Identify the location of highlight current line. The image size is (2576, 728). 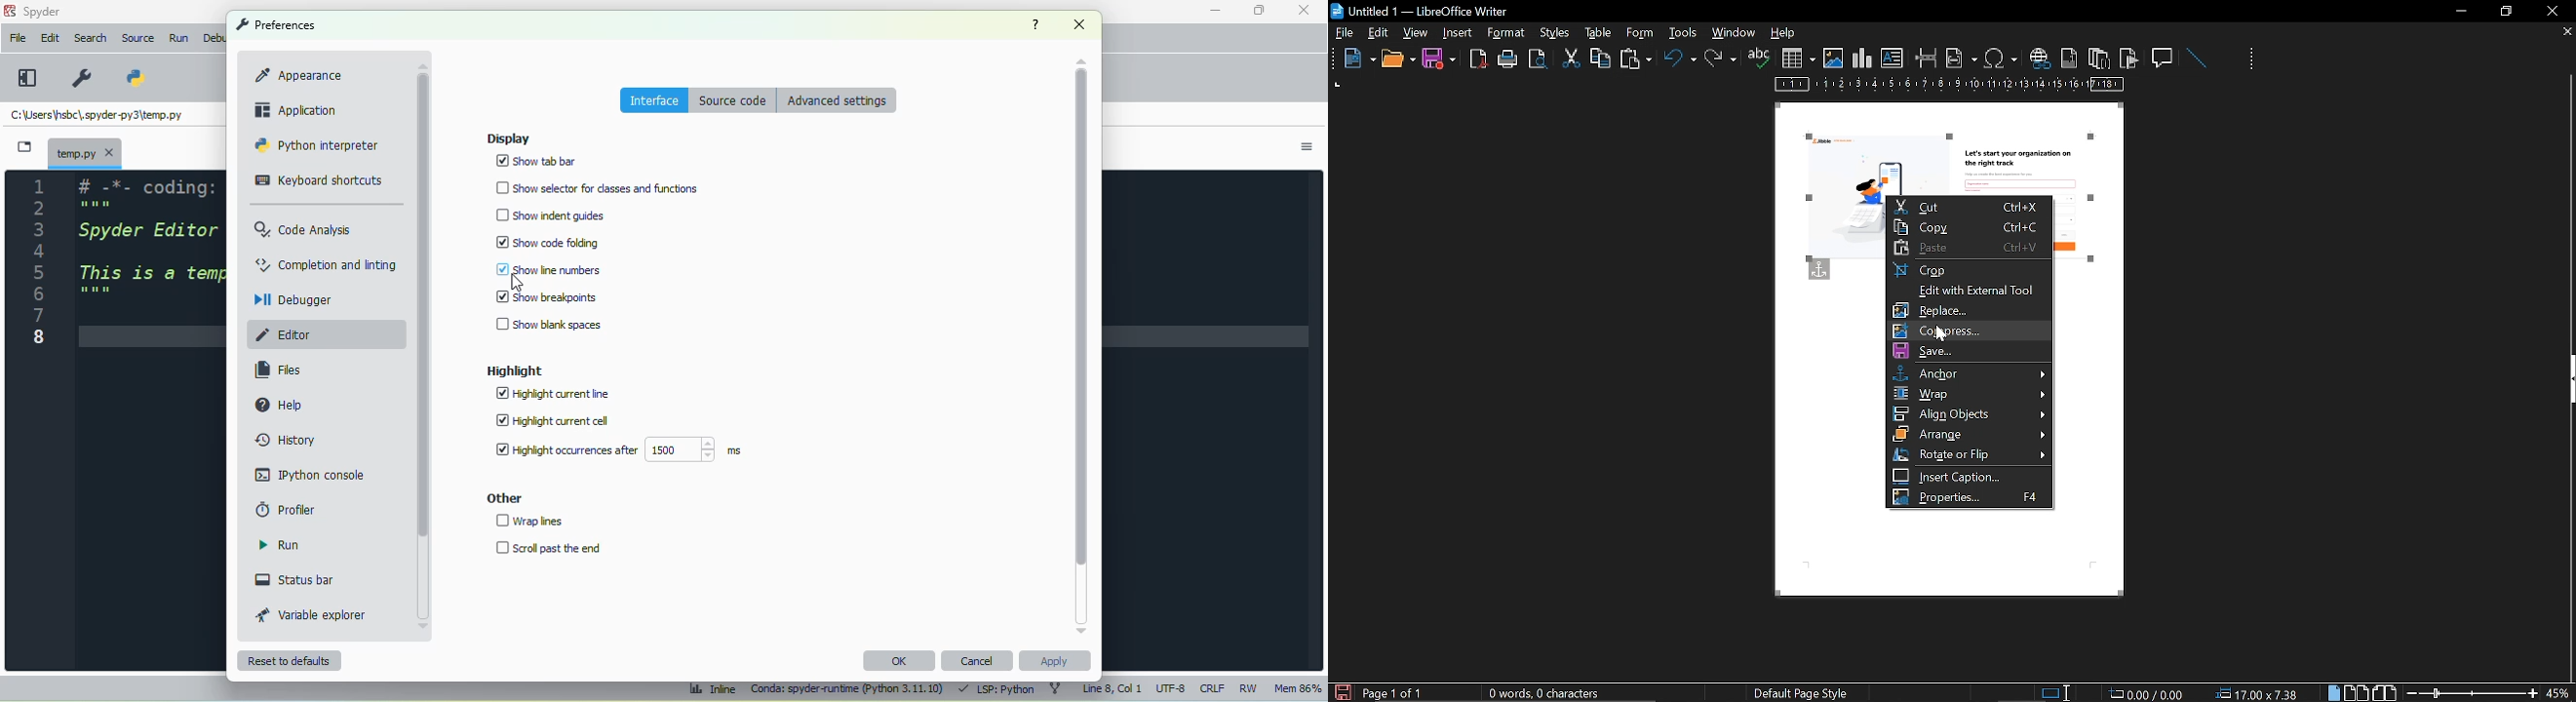
(552, 394).